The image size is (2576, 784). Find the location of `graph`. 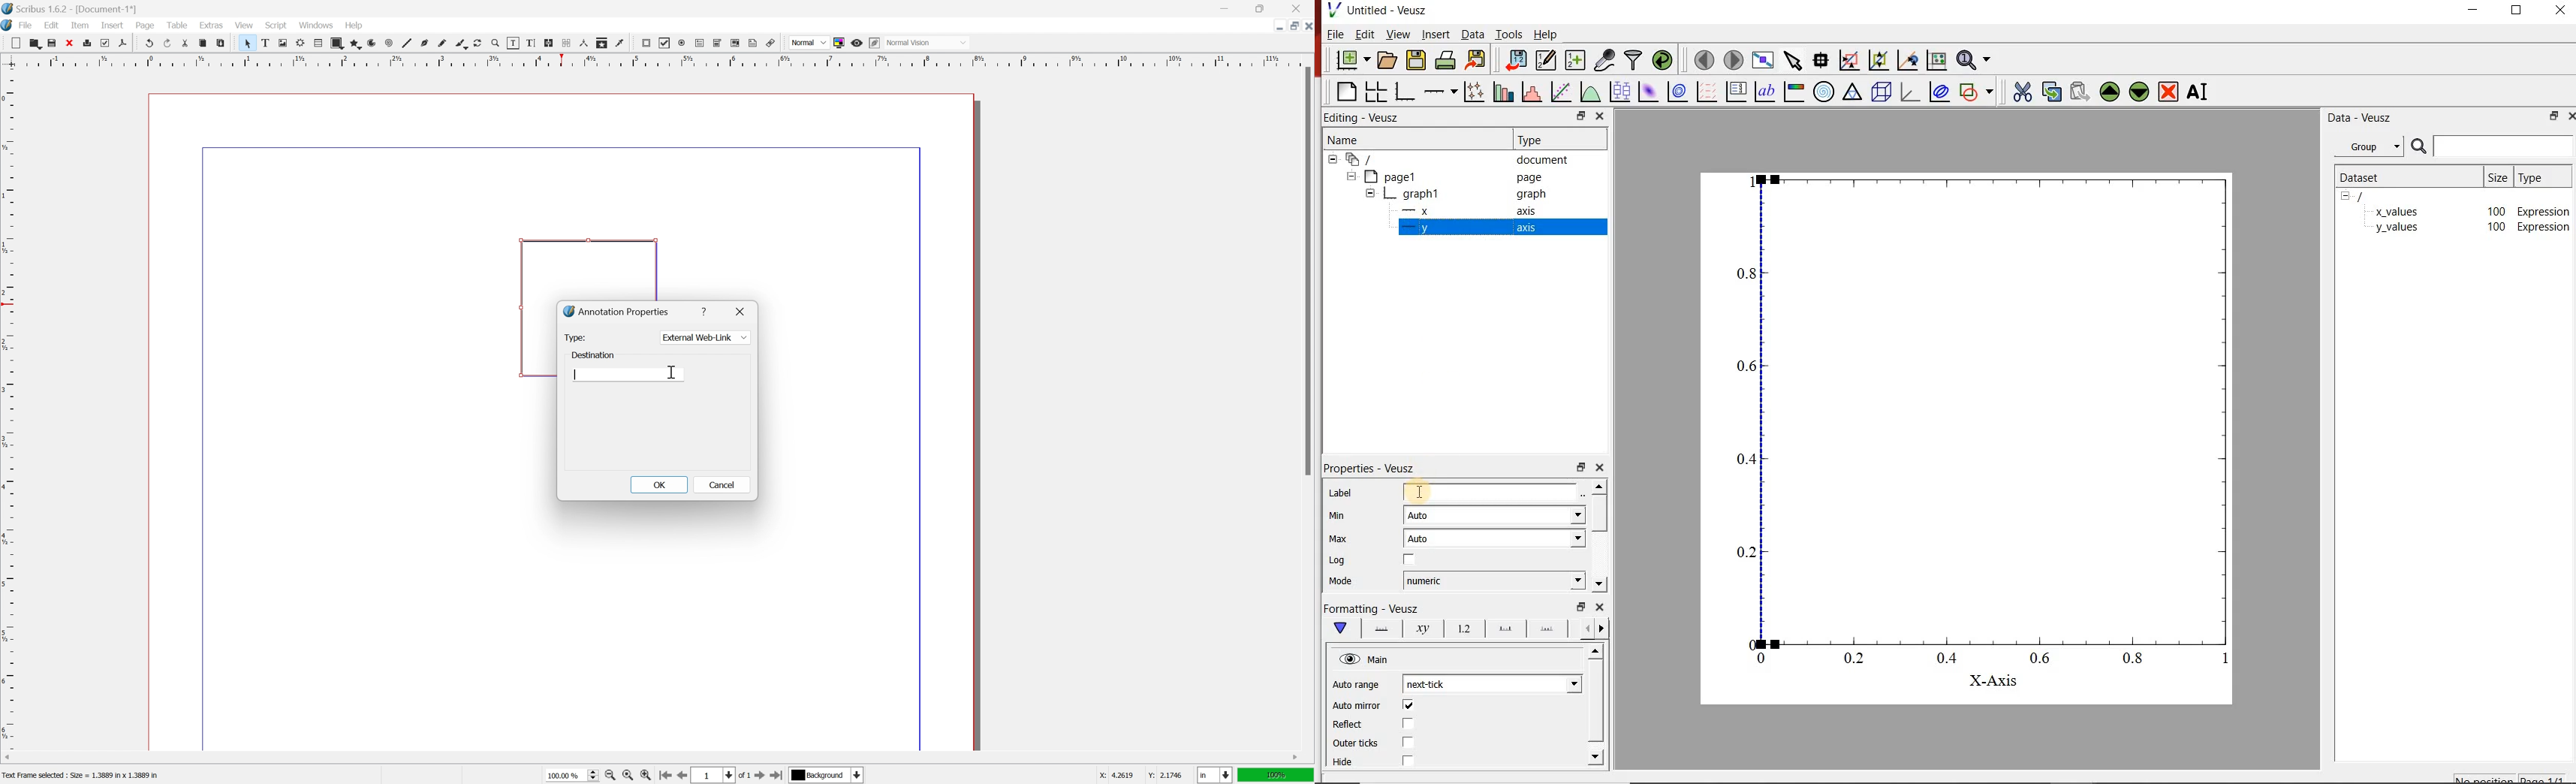

graph is located at coordinates (1964, 417).